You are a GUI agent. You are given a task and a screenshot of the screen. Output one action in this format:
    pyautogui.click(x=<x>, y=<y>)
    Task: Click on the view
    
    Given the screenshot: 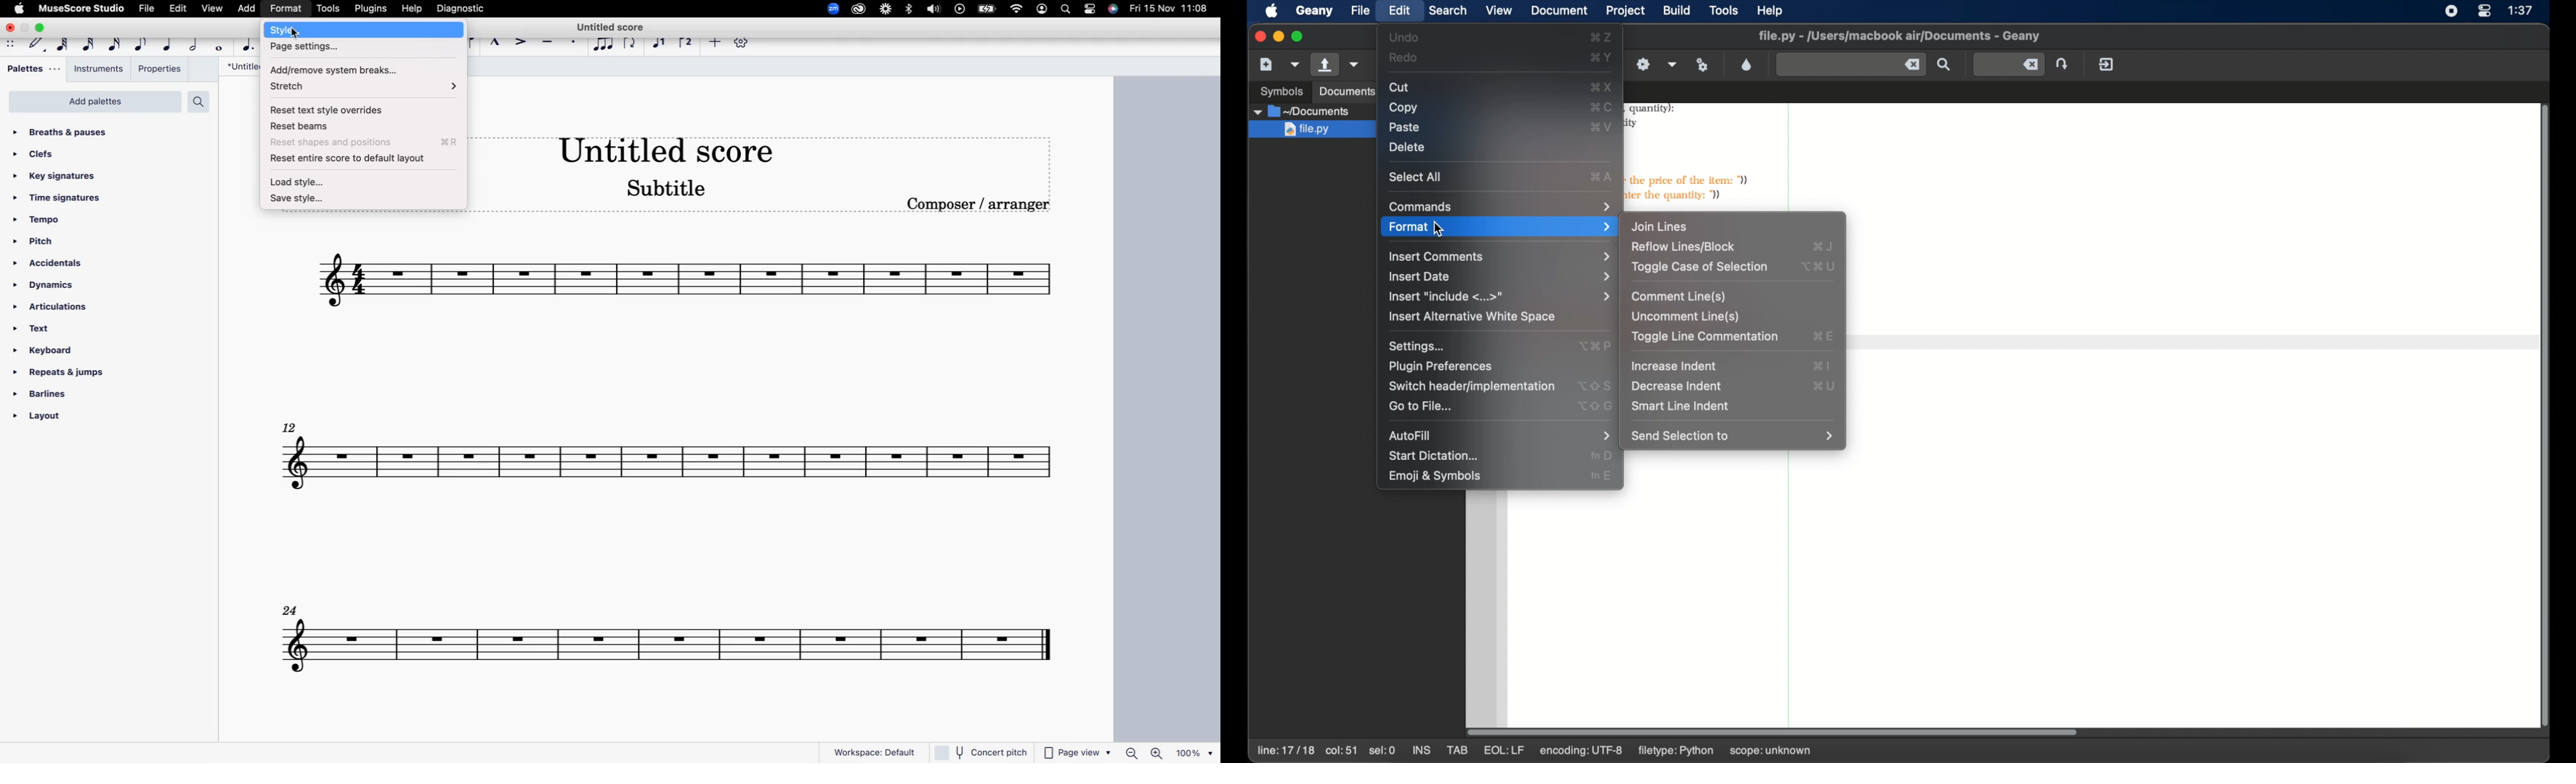 What is the action you would take?
    pyautogui.click(x=1499, y=9)
    